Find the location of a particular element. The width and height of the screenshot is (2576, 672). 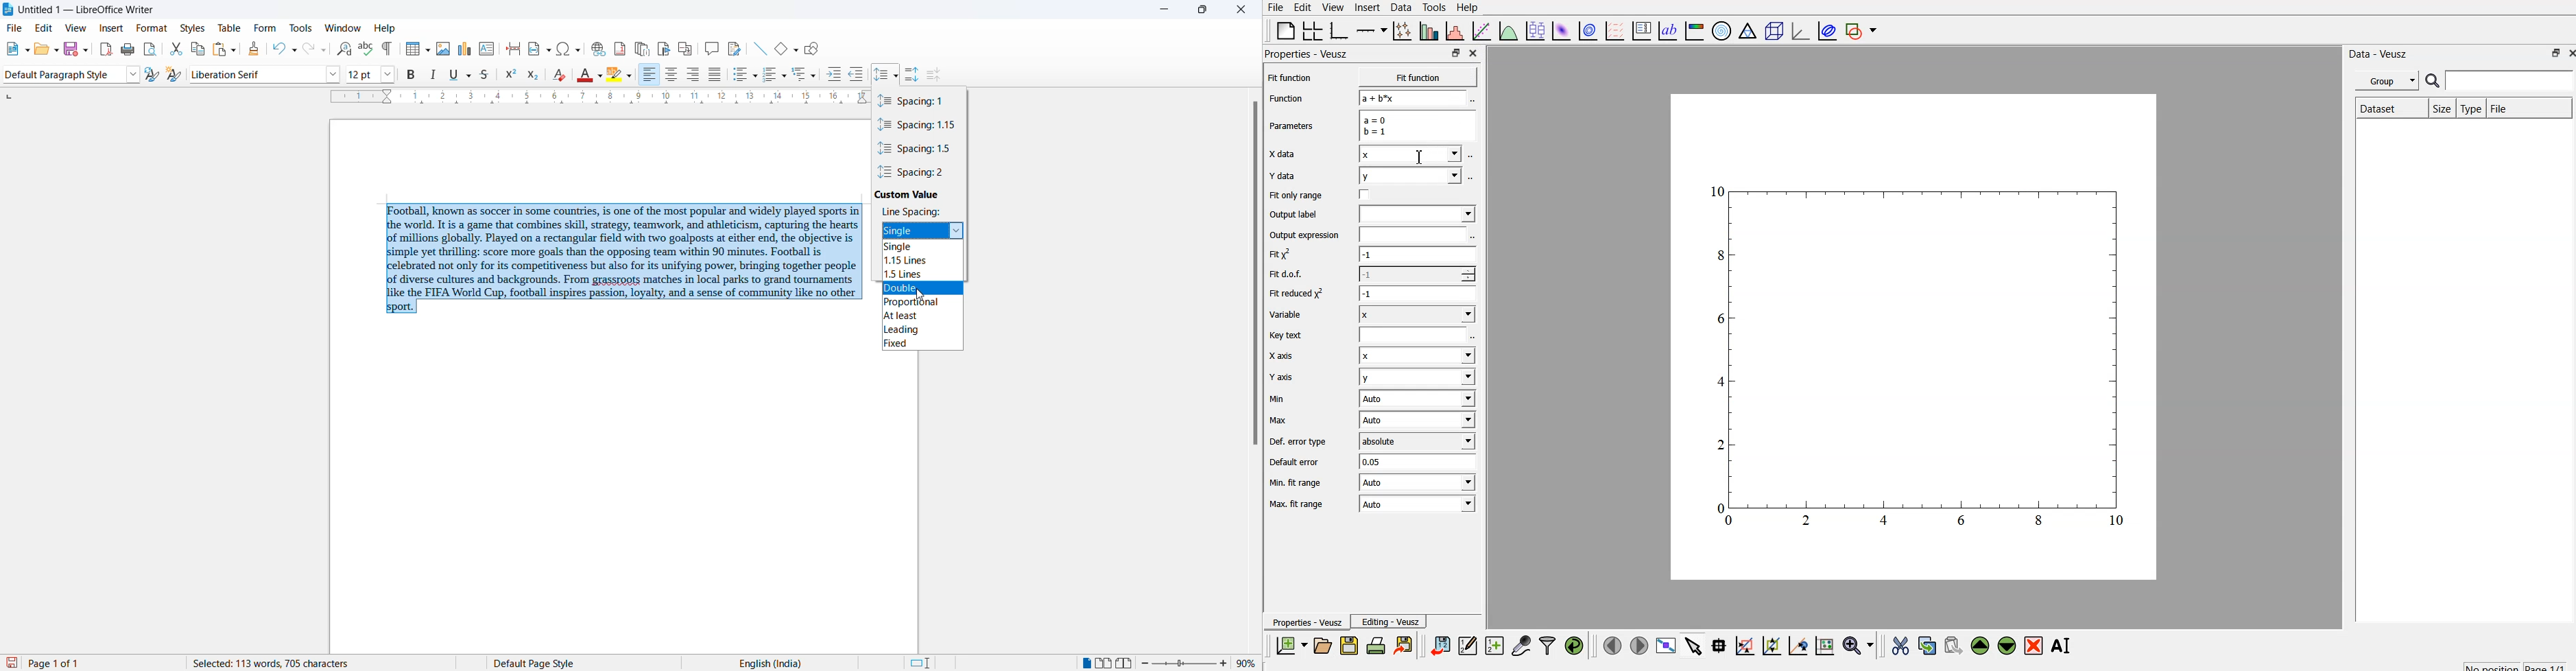

selected spacing is located at coordinates (915, 231).